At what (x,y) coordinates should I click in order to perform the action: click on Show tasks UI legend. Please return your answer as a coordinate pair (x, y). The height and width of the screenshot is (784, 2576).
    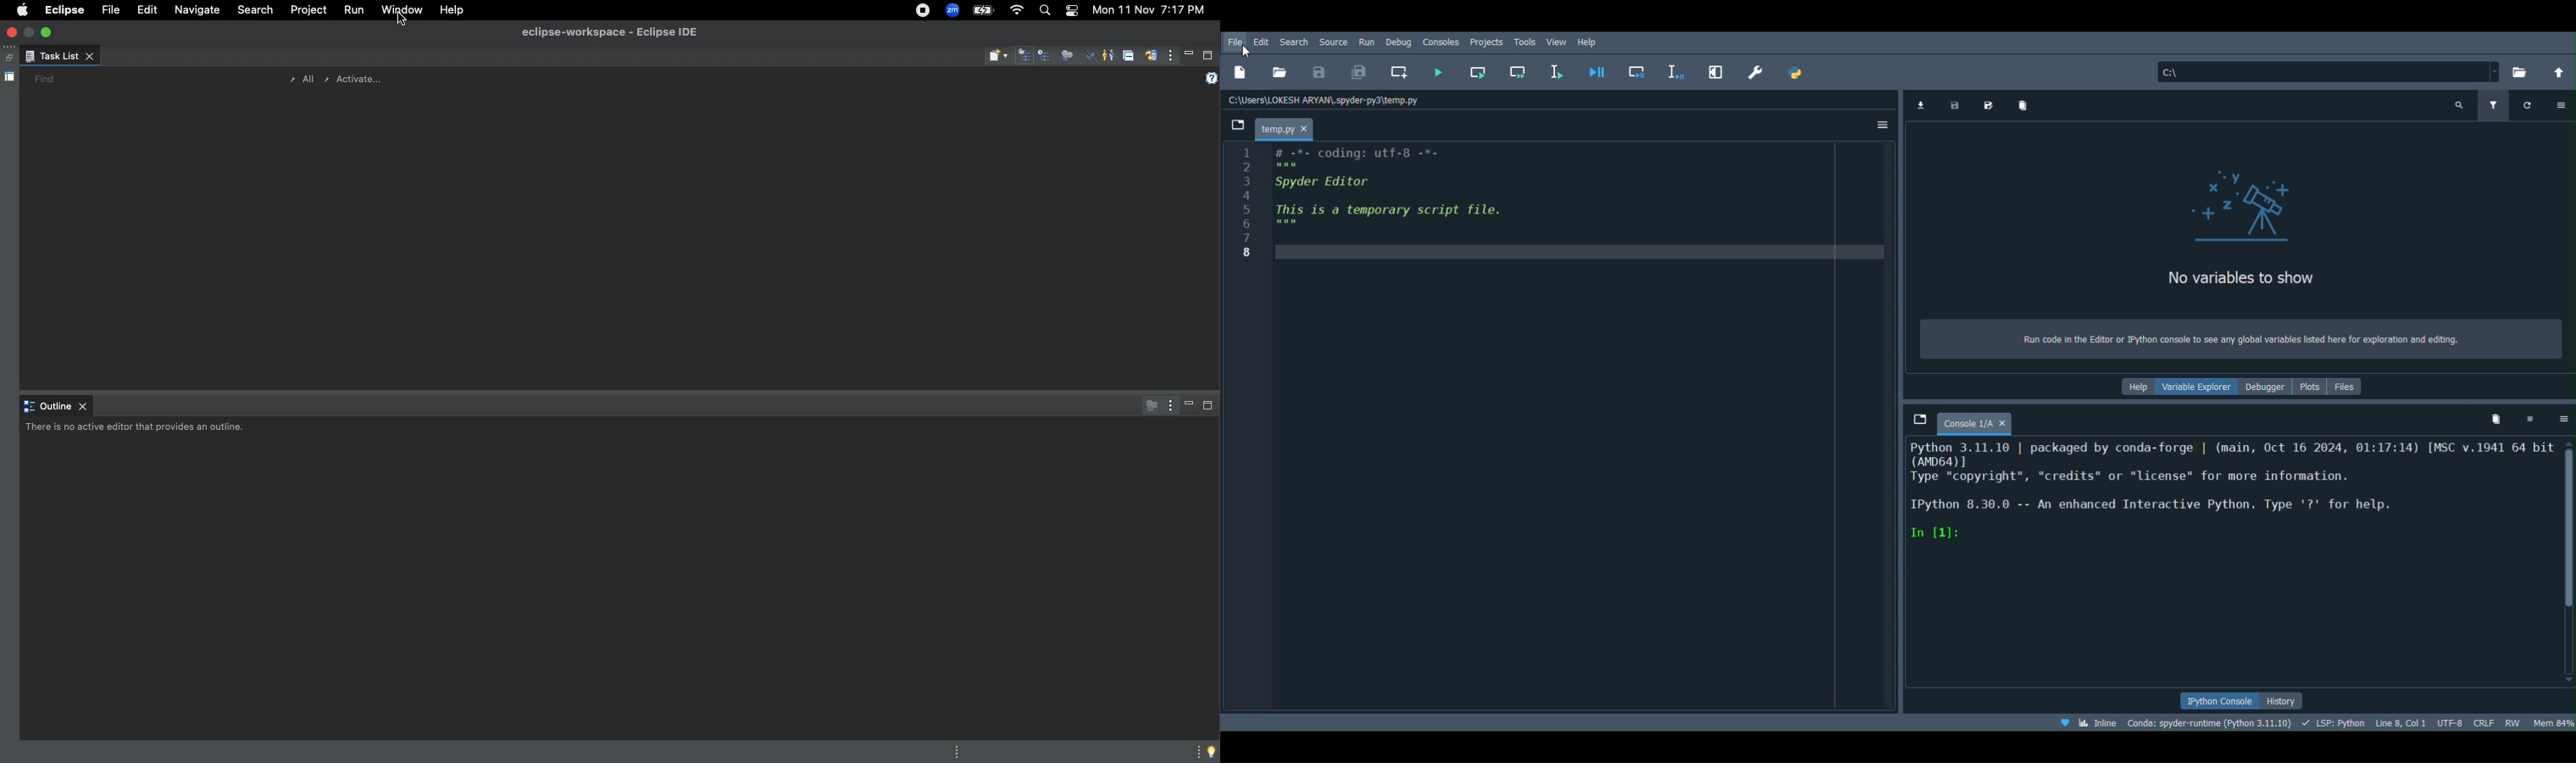
    Looking at the image, I should click on (1209, 79).